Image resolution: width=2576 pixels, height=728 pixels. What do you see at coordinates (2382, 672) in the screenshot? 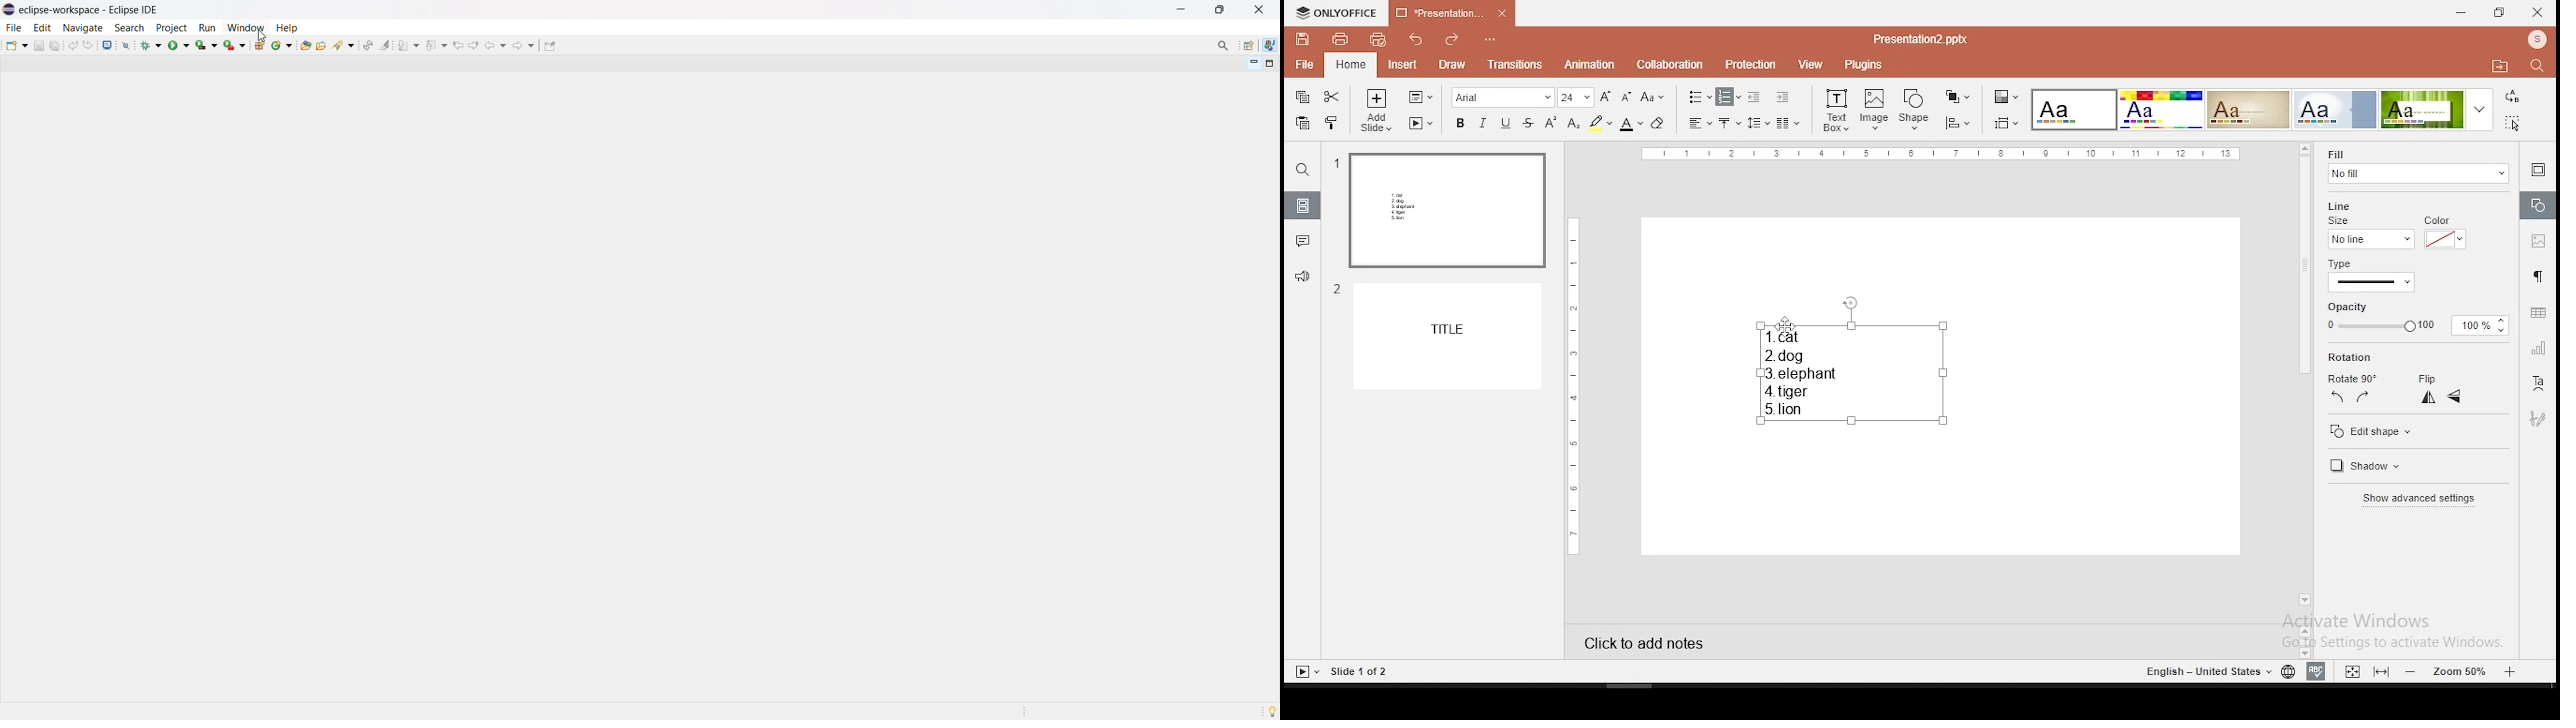
I see `fit to width` at bounding box center [2382, 672].